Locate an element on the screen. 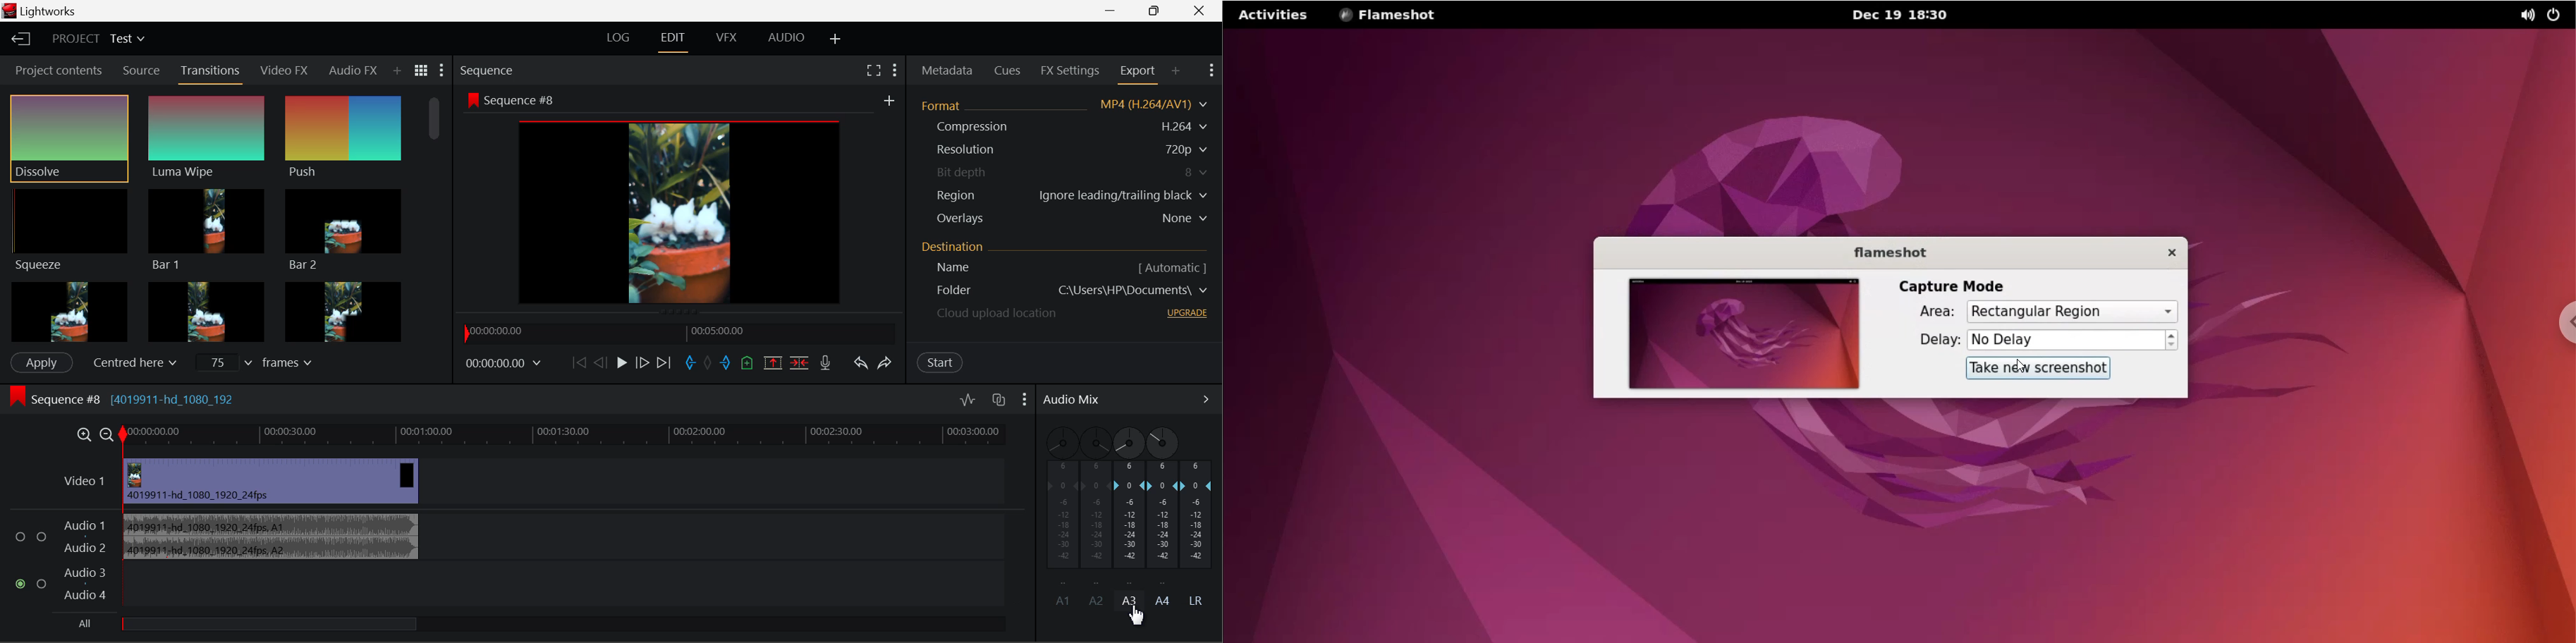 Image resolution: width=2576 pixels, height=644 pixels. Destination Folder is located at coordinates (1067, 291).